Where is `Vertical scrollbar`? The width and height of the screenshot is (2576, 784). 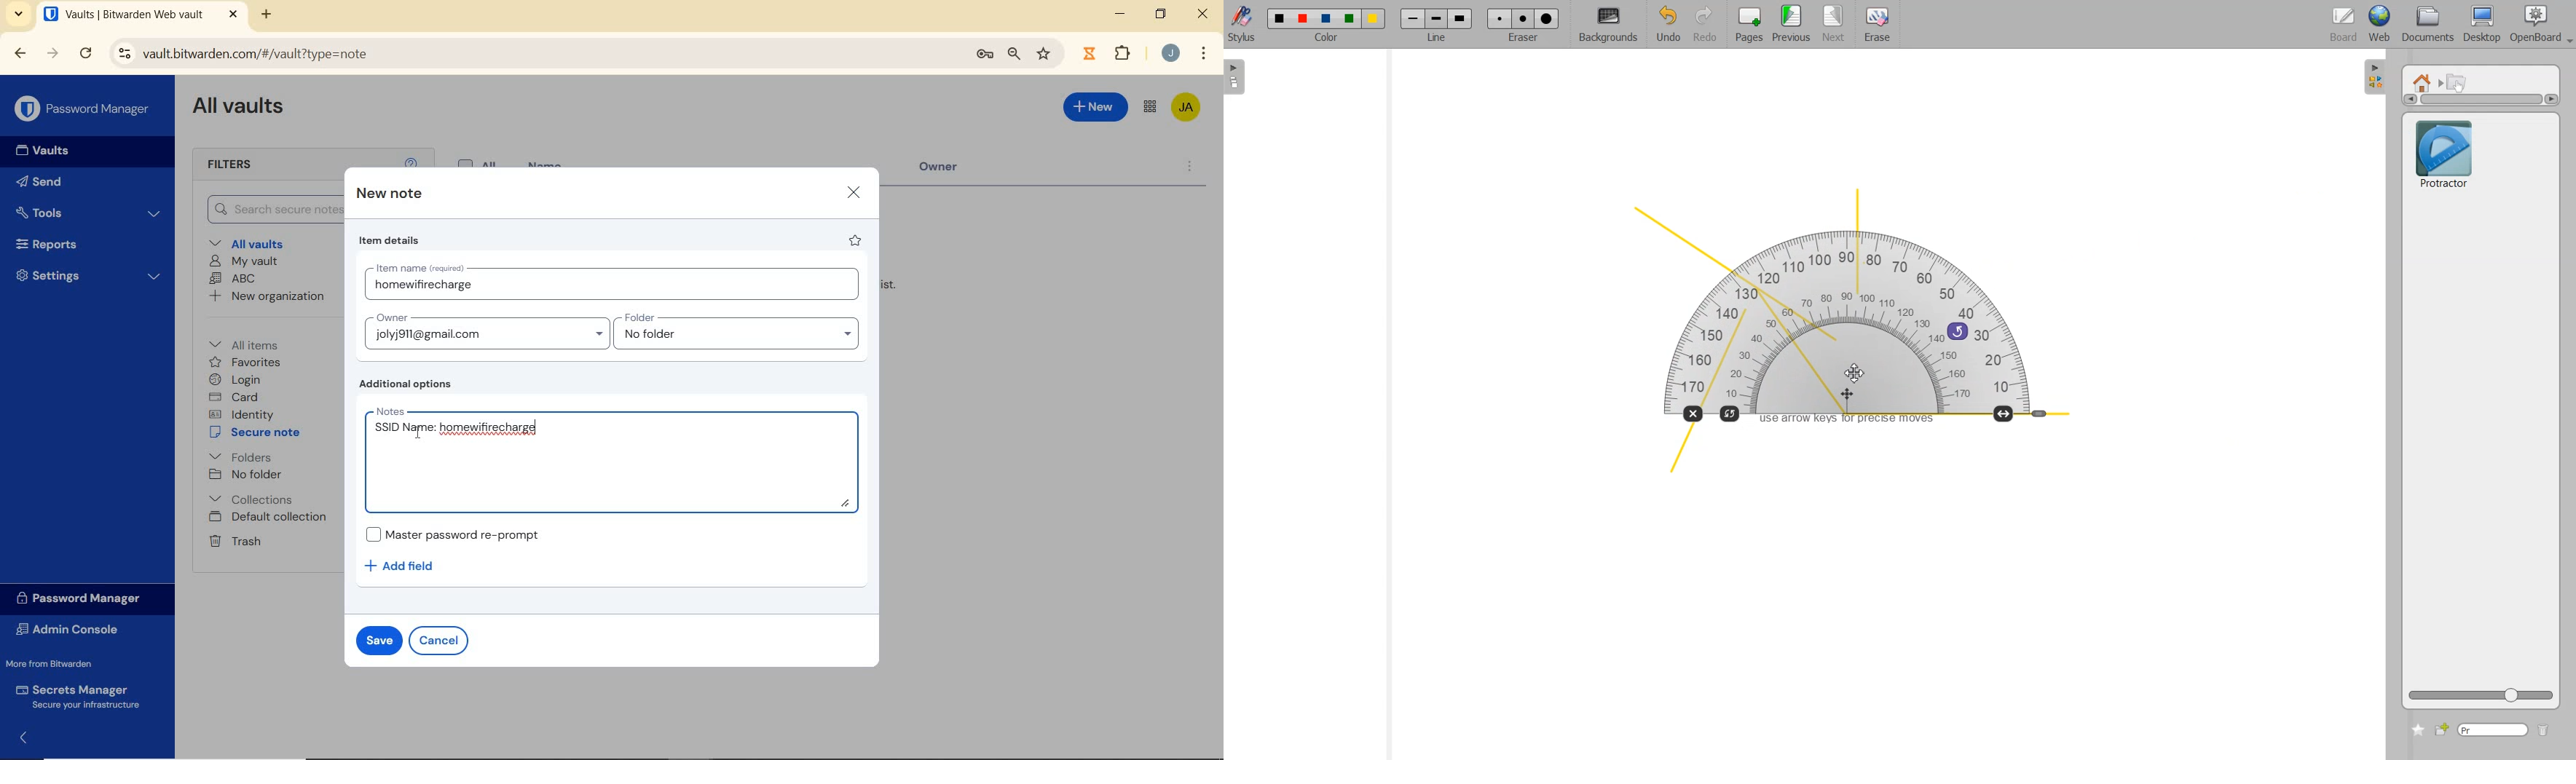
Vertical scrollbar is located at coordinates (2481, 99).